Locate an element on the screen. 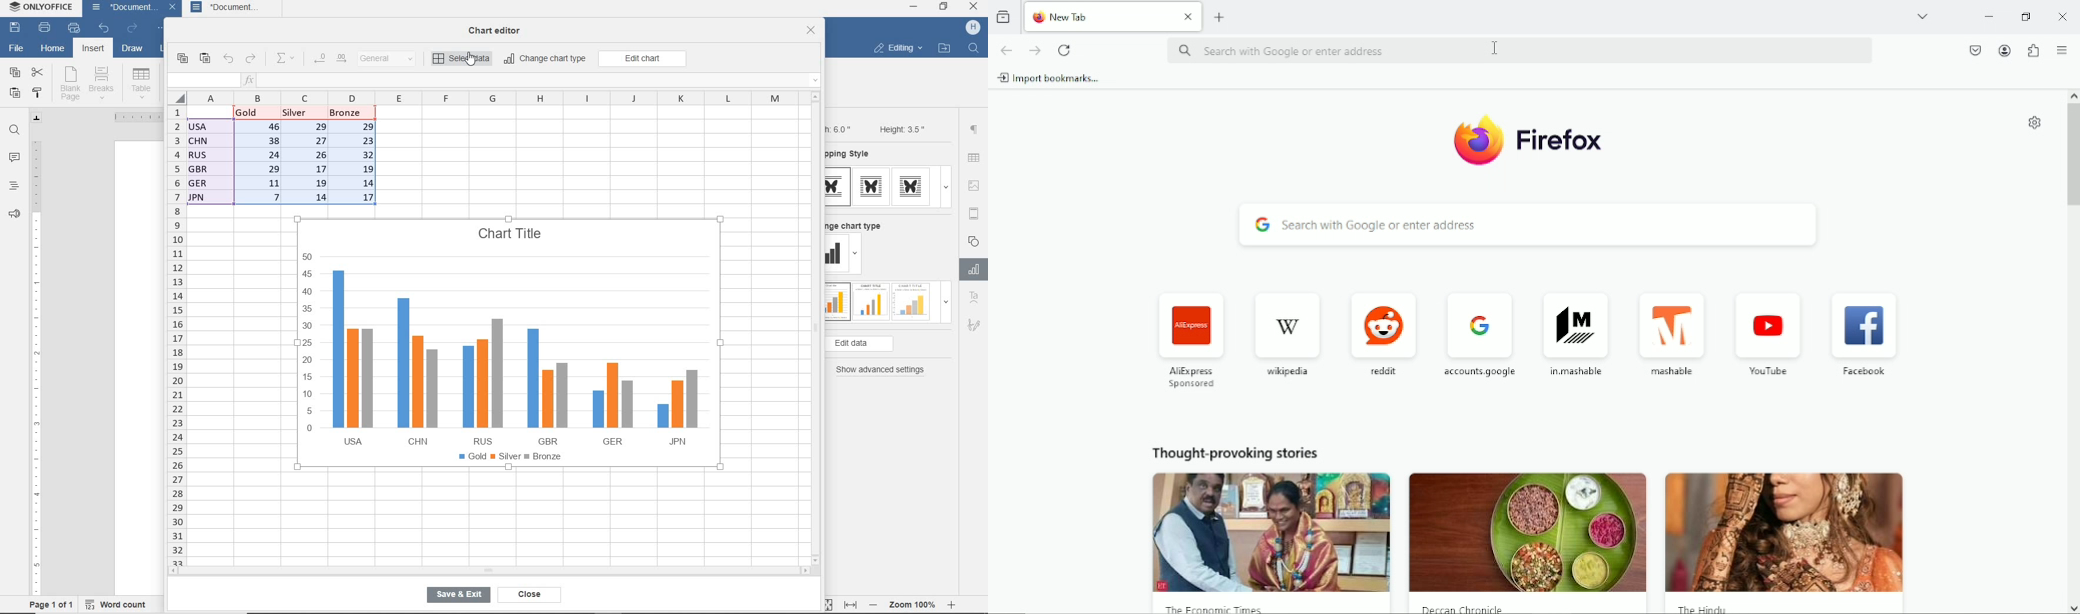  insert is located at coordinates (92, 49).